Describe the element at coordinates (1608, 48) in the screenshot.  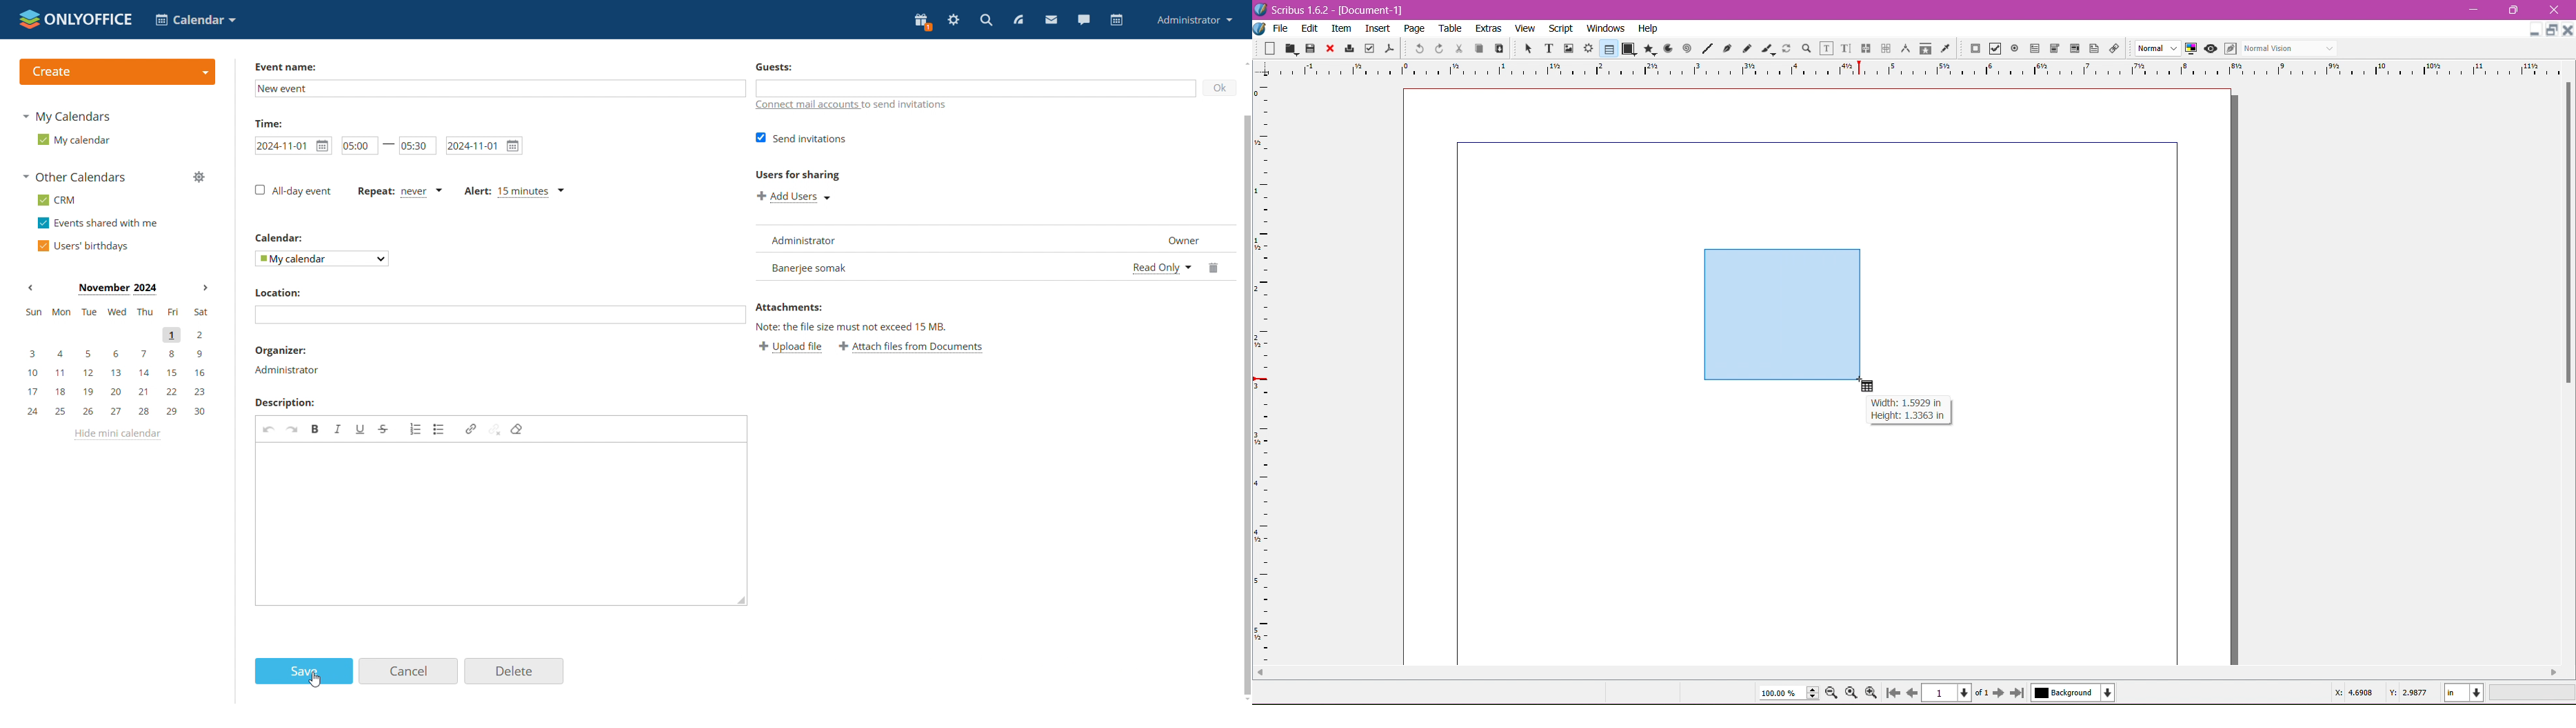
I see `Tables` at that location.